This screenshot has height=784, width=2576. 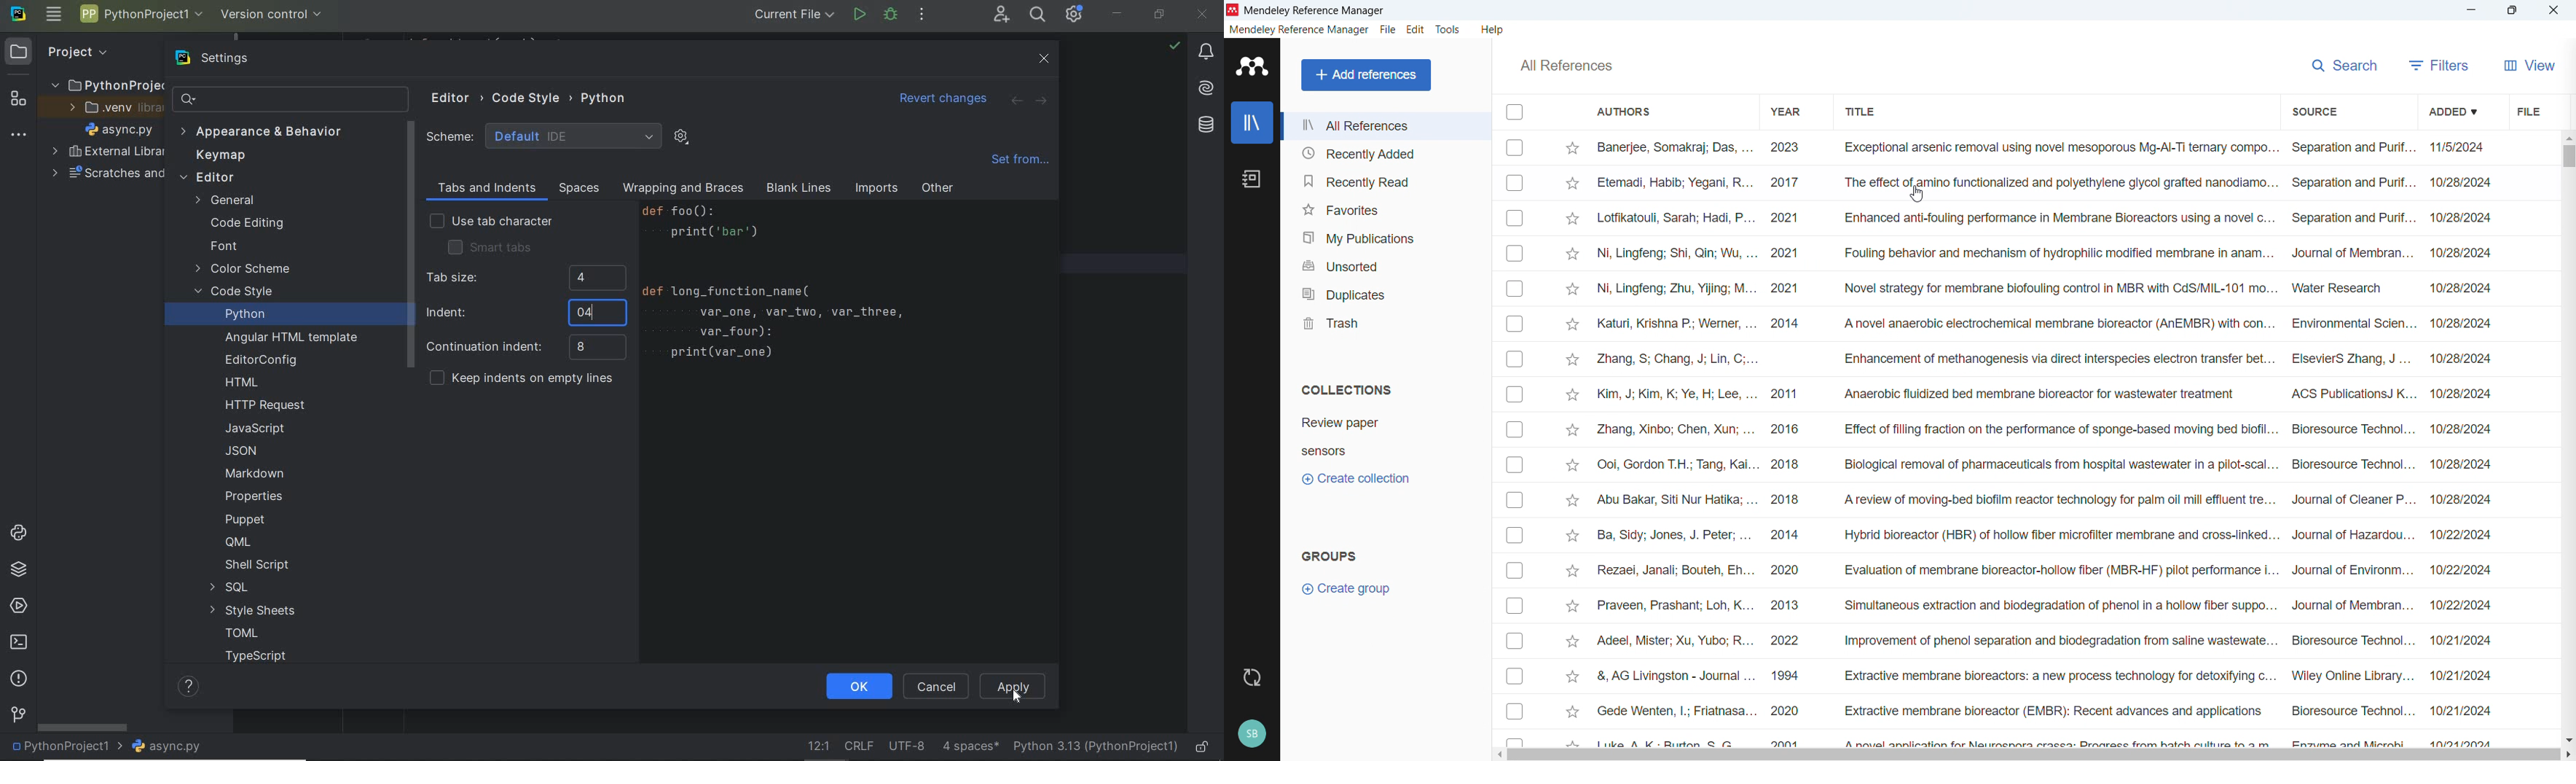 What do you see at coordinates (605, 98) in the screenshot?
I see `PYTHON` at bounding box center [605, 98].